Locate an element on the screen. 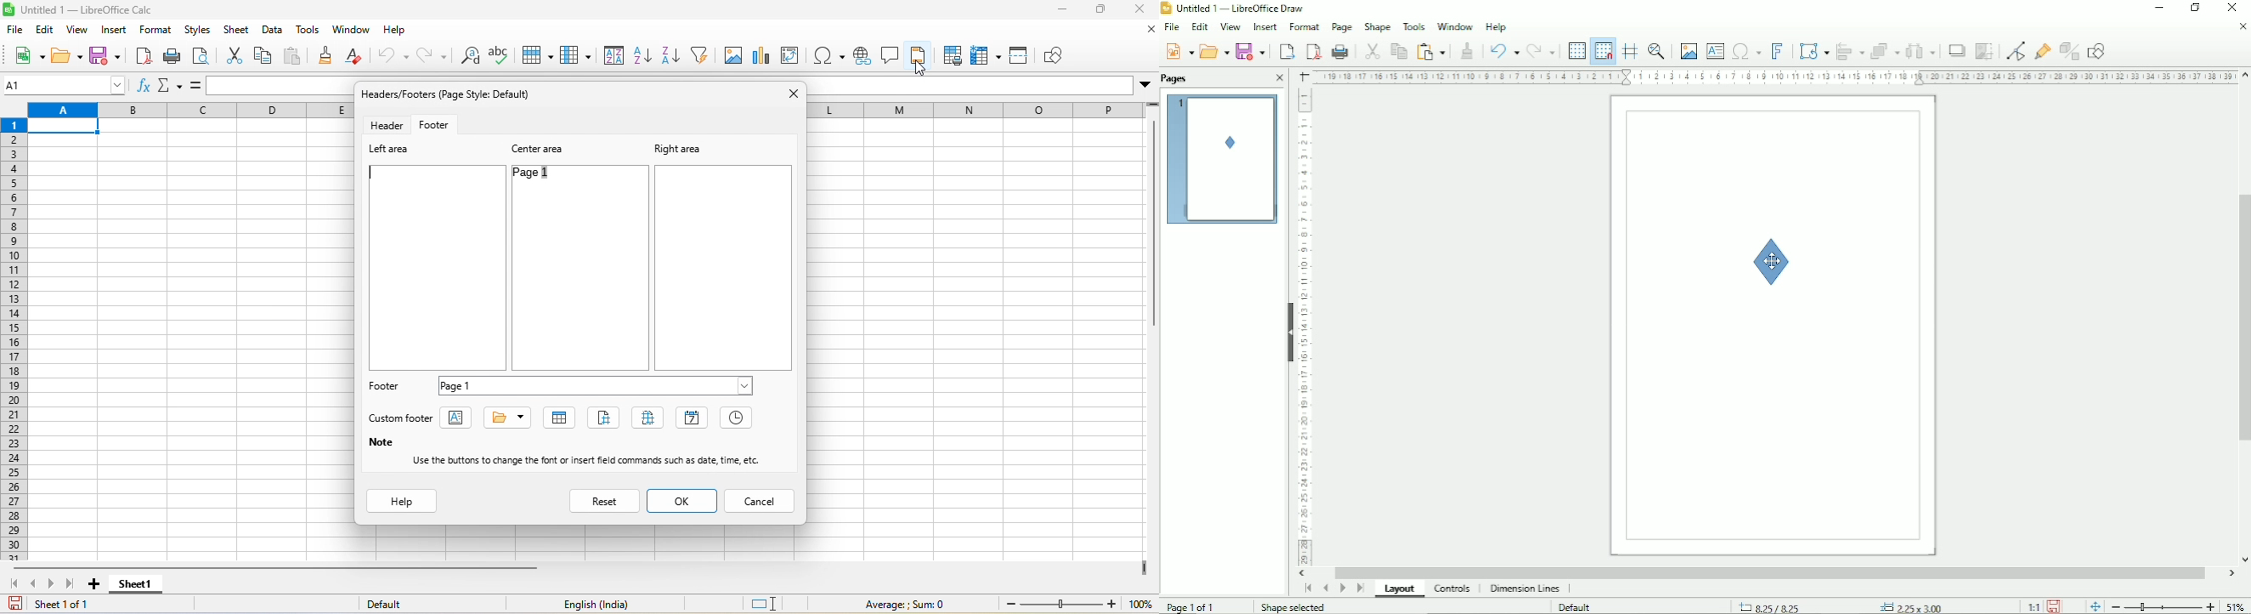  text attribute is located at coordinates (461, 419).